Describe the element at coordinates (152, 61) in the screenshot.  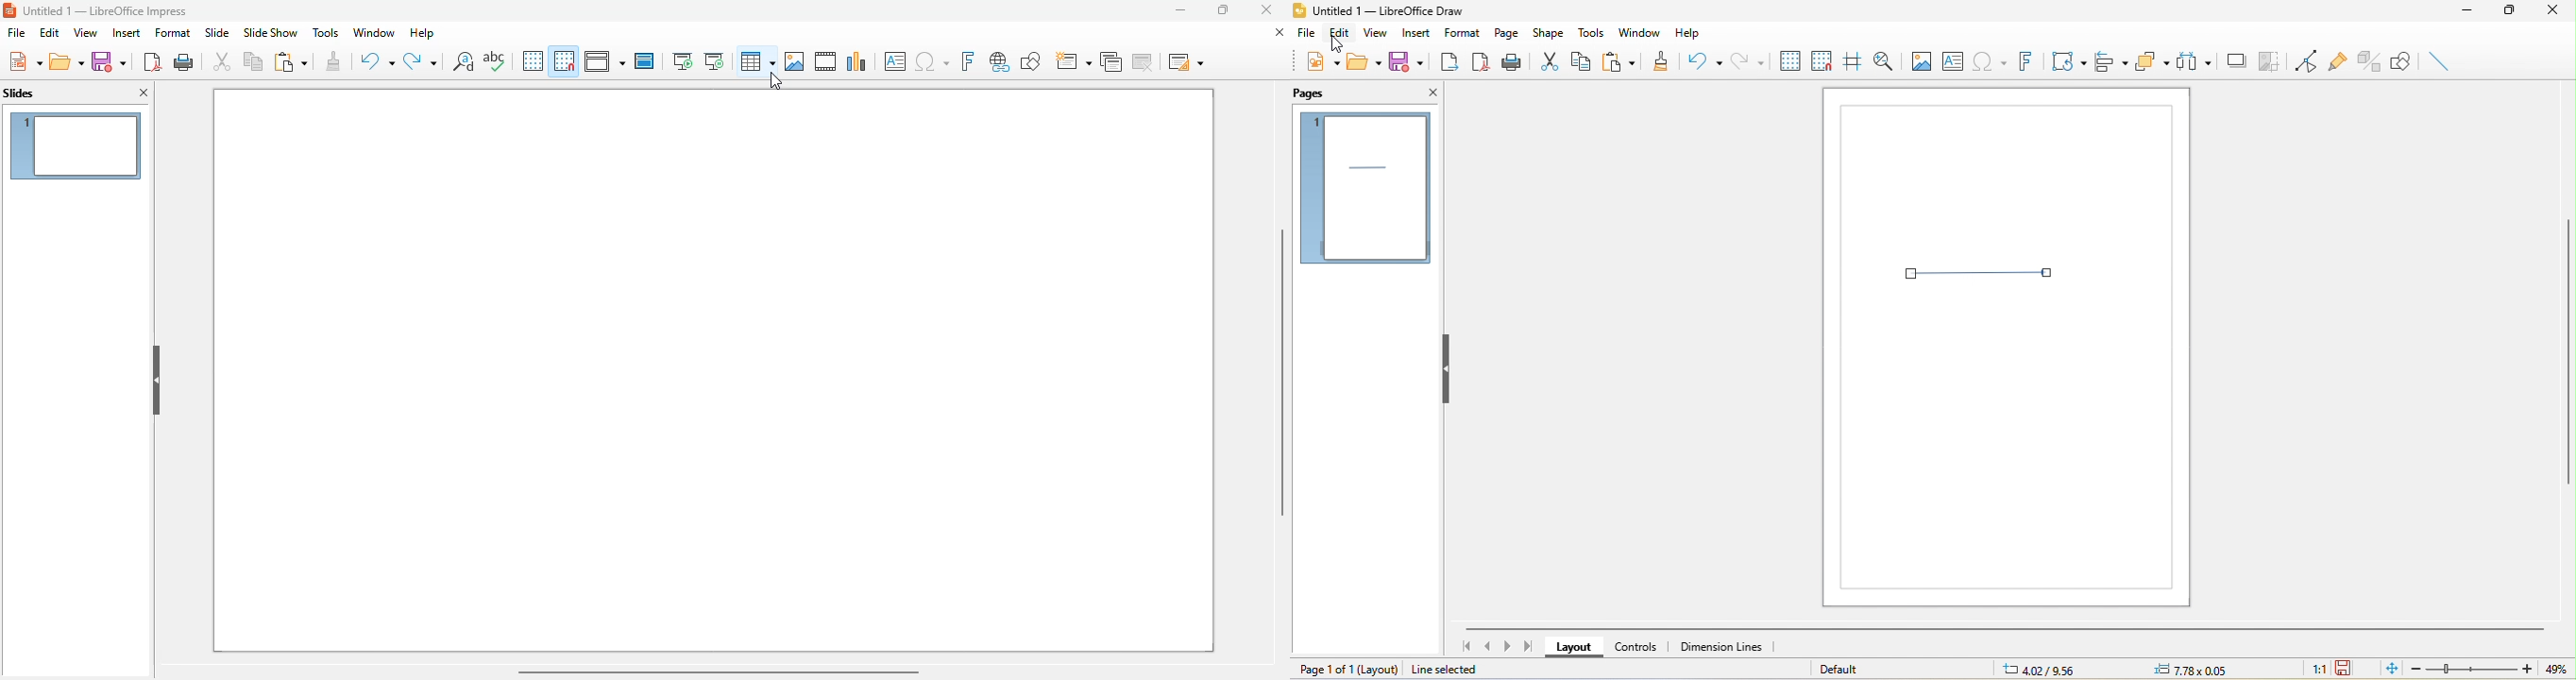
I see `export directly as PDF` at that location.